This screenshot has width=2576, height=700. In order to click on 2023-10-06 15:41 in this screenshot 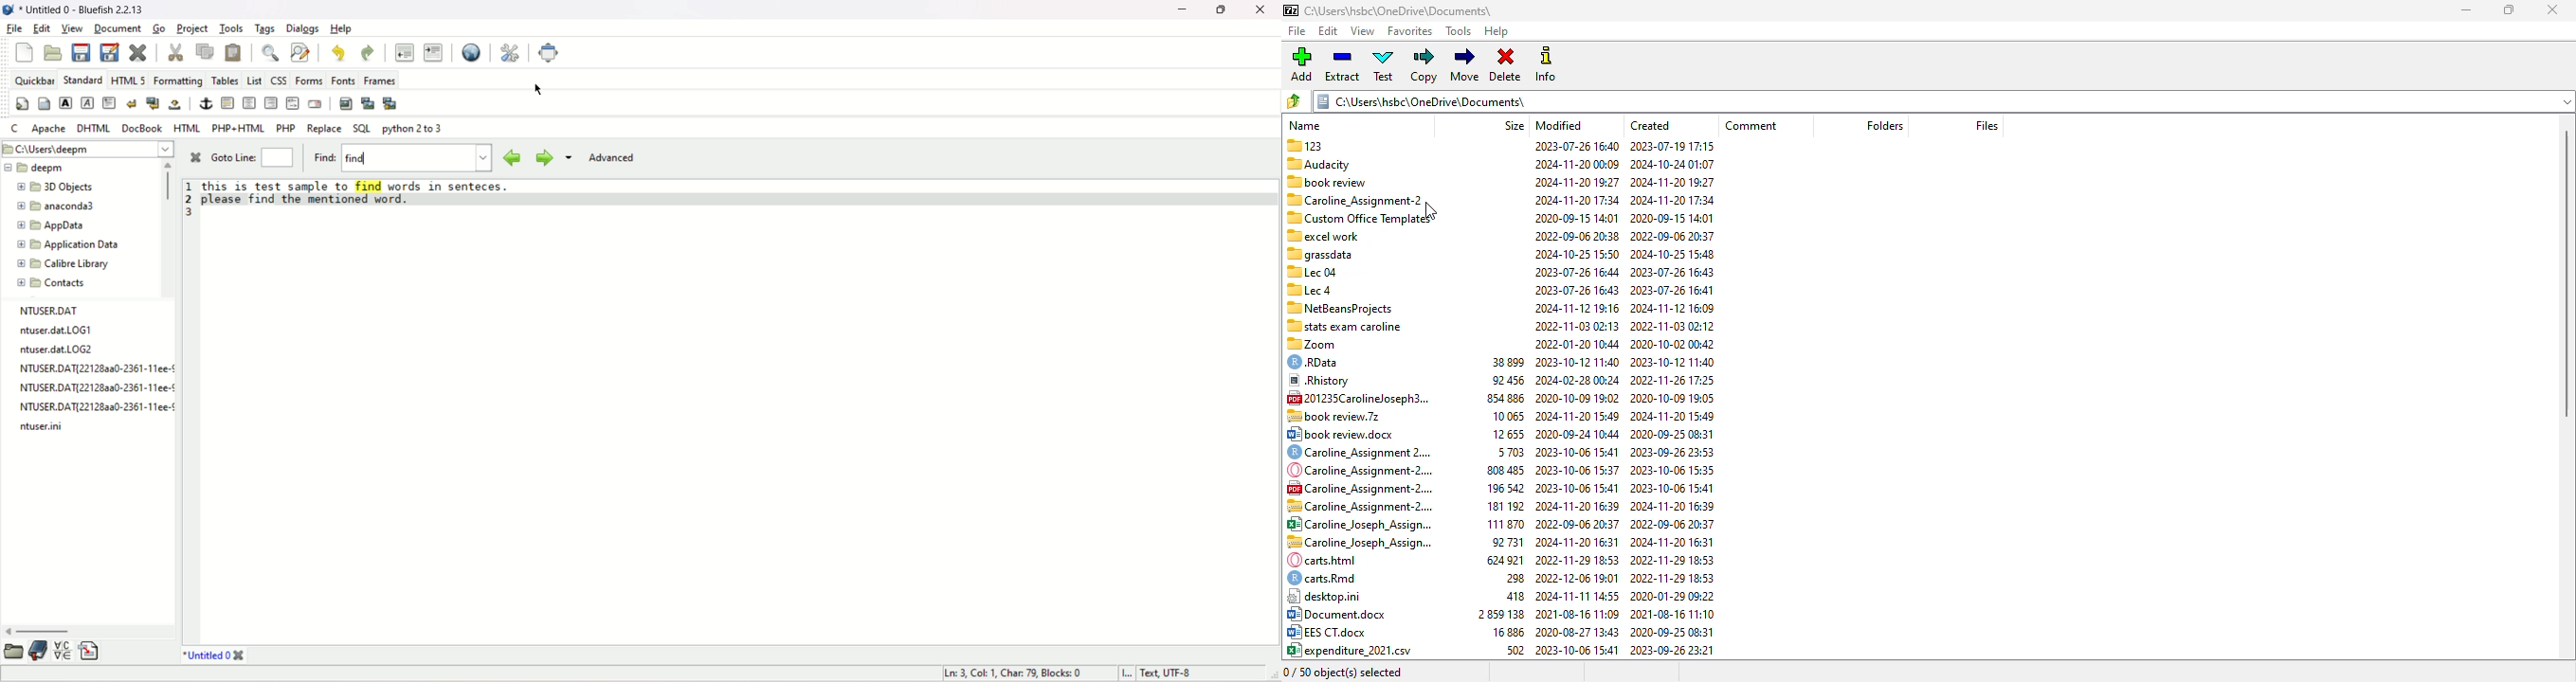, I will do `click(1673, 488)`.